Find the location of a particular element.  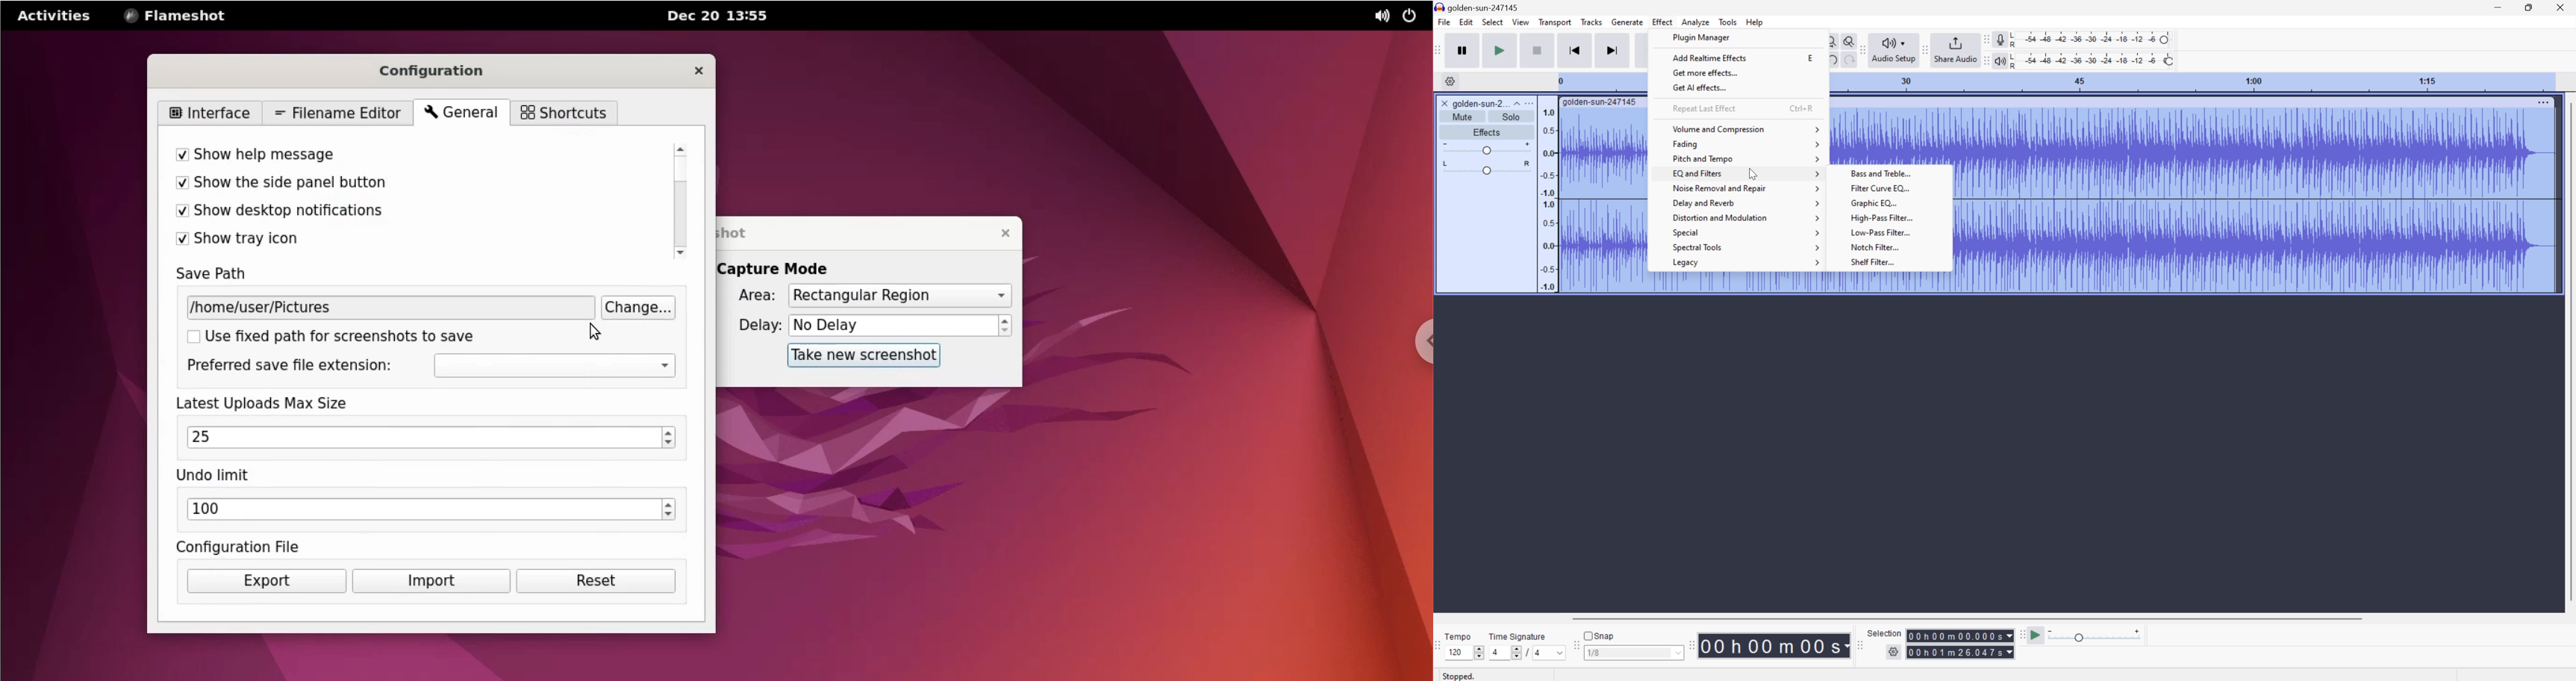

Play is located at coordinates (1500, 50).